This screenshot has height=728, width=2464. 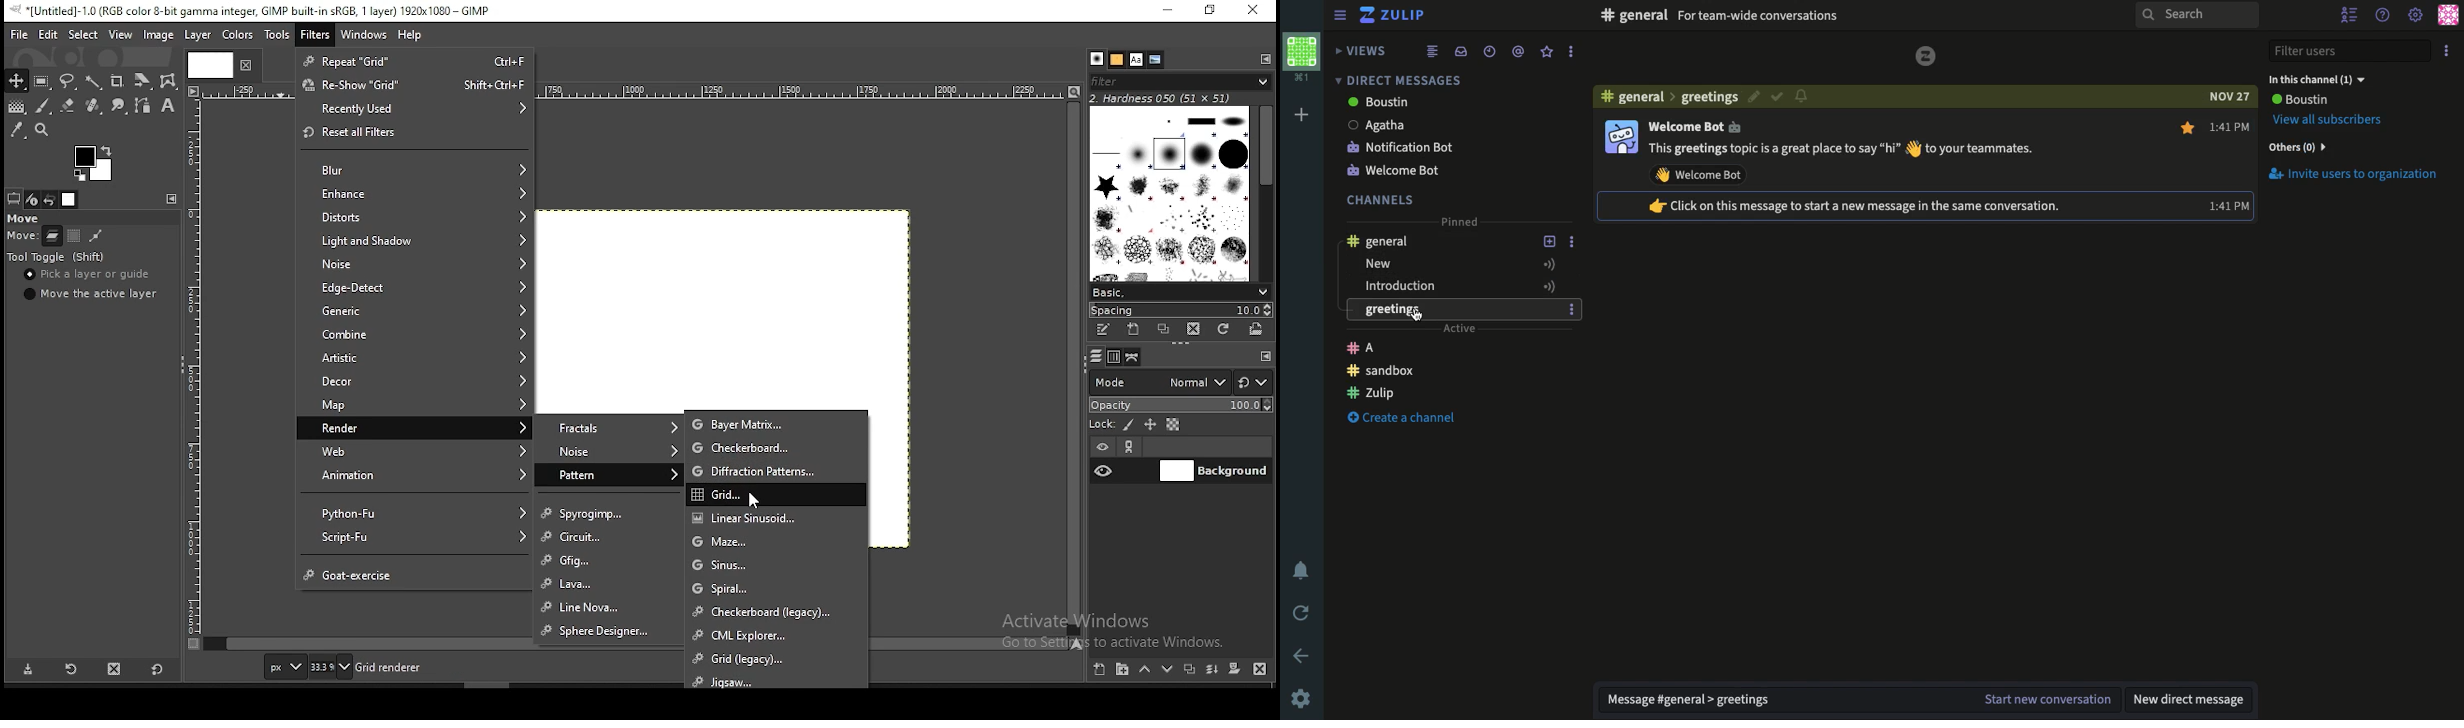 What do you see at coordinates (1488, 51) in the screenshot?
I see `Time` at bounding box center [1488, 51].